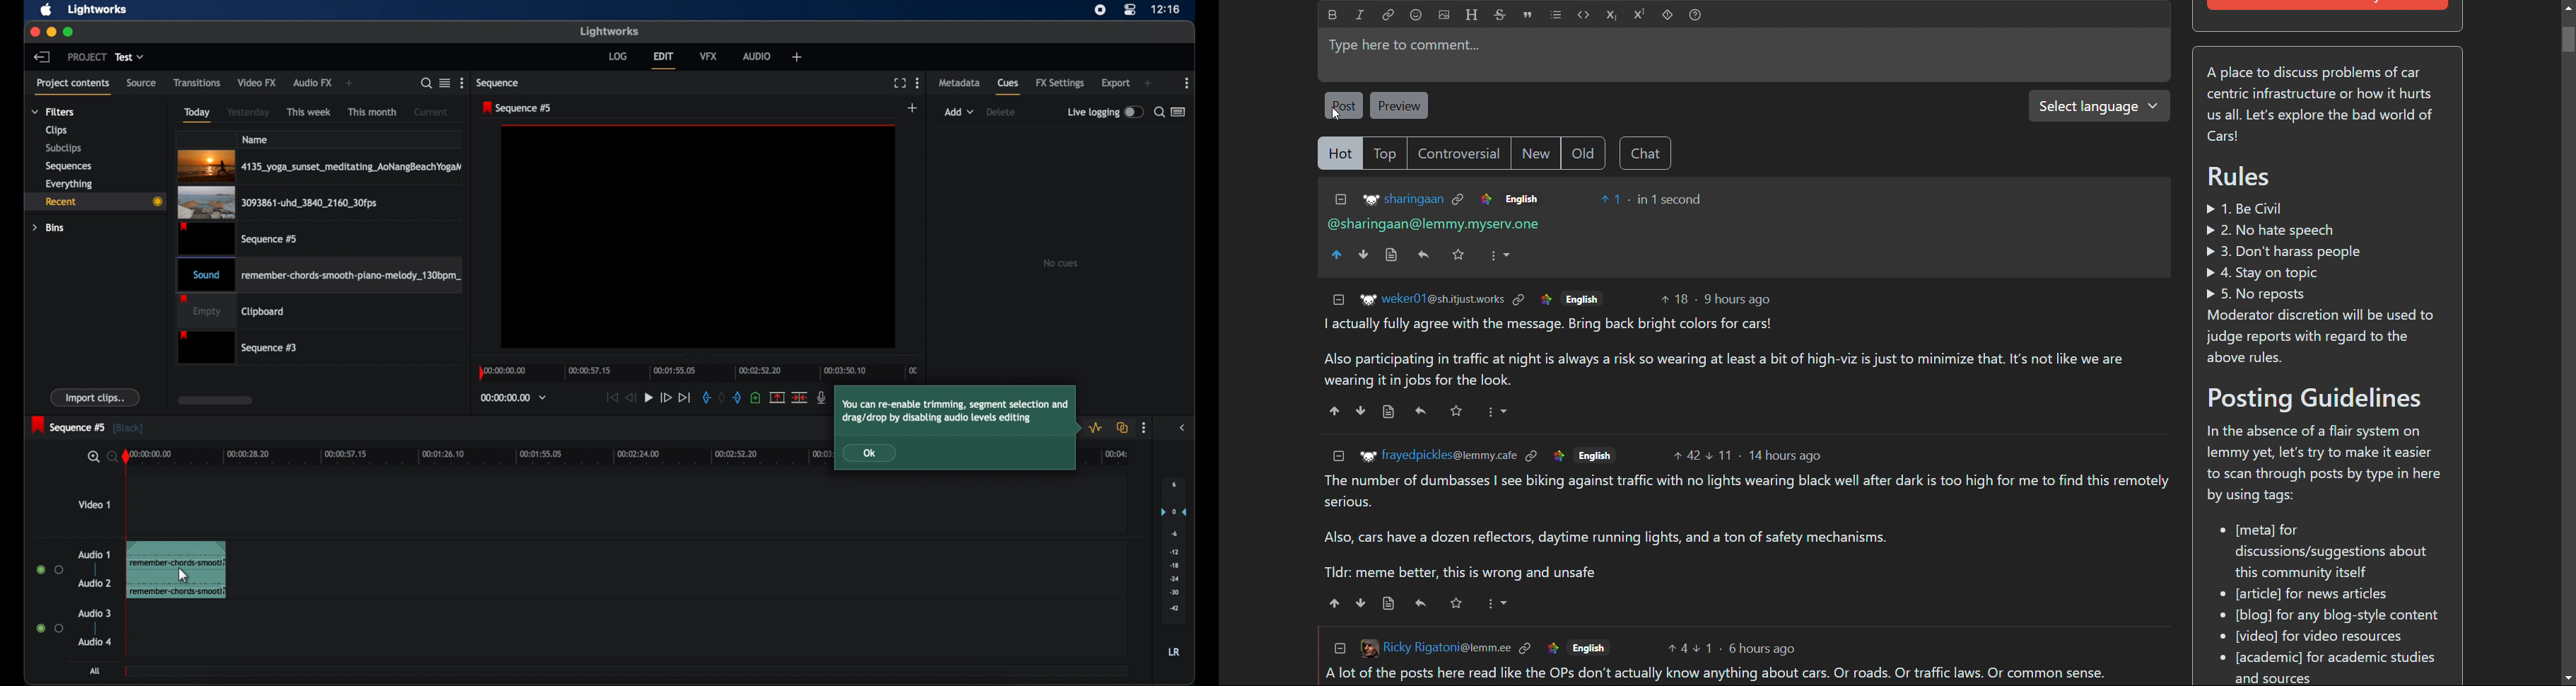  What do you see at coordinates (1581, 299) in the screenshot?
I see `English` at bounding box center [1581, 299].